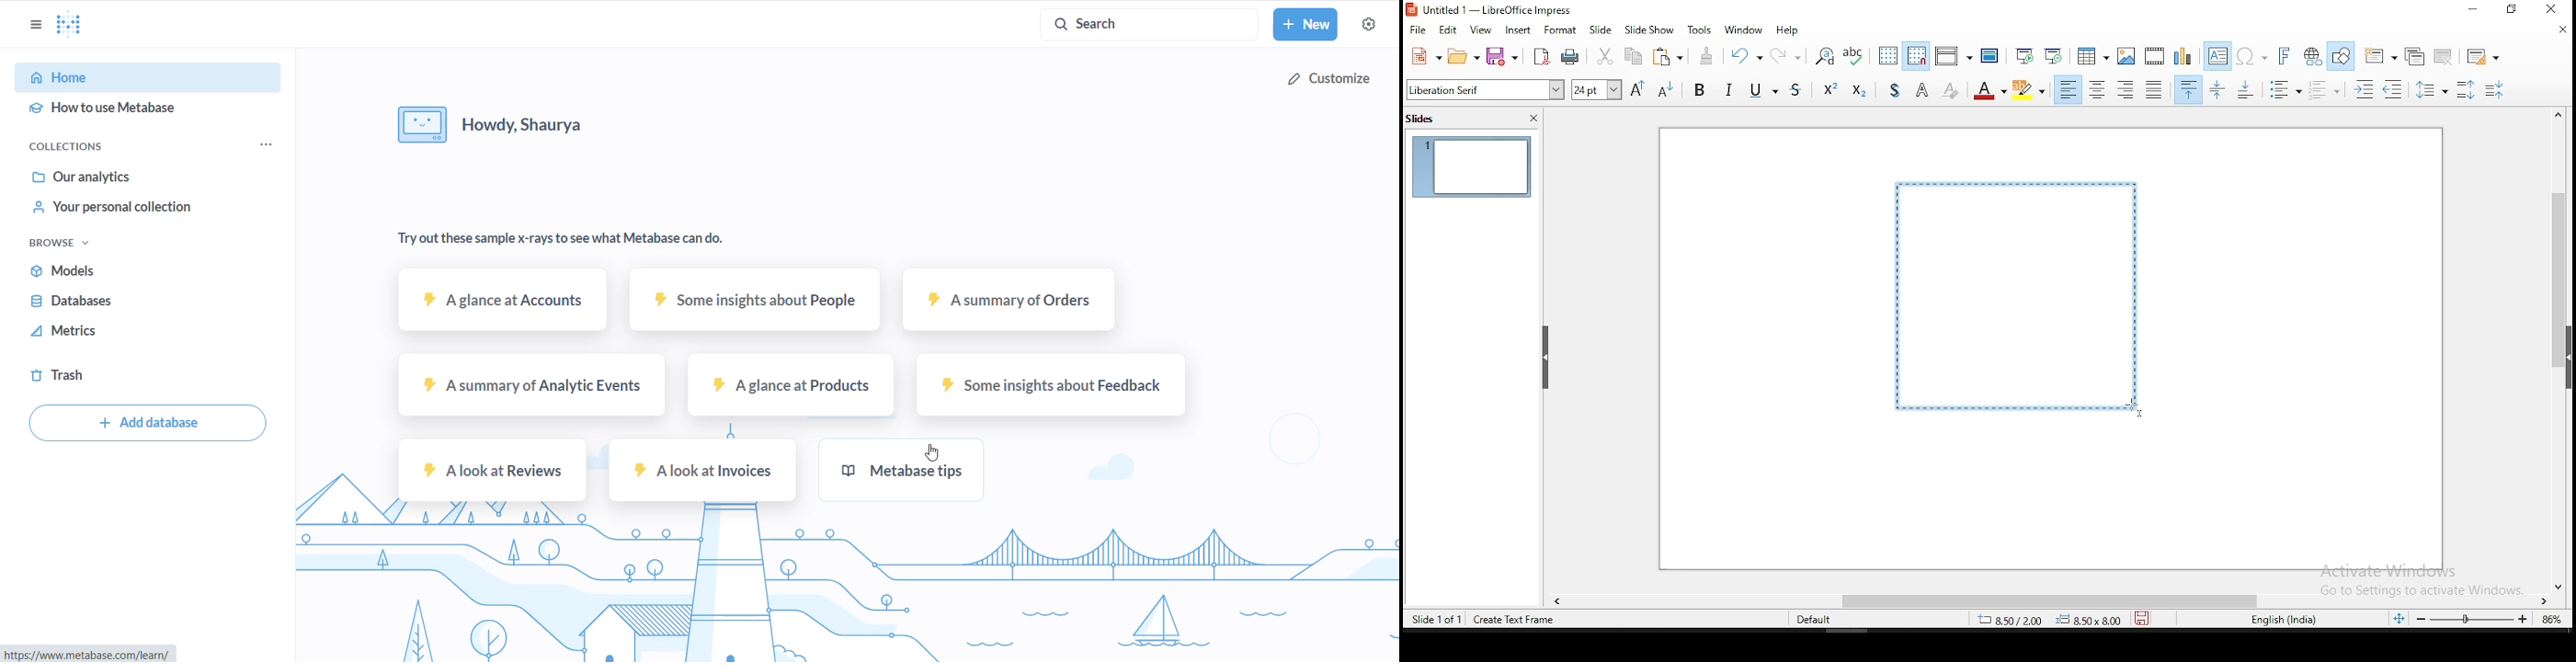 The image size is (2576, 672). I want to click on copy, so click(1635, 57).